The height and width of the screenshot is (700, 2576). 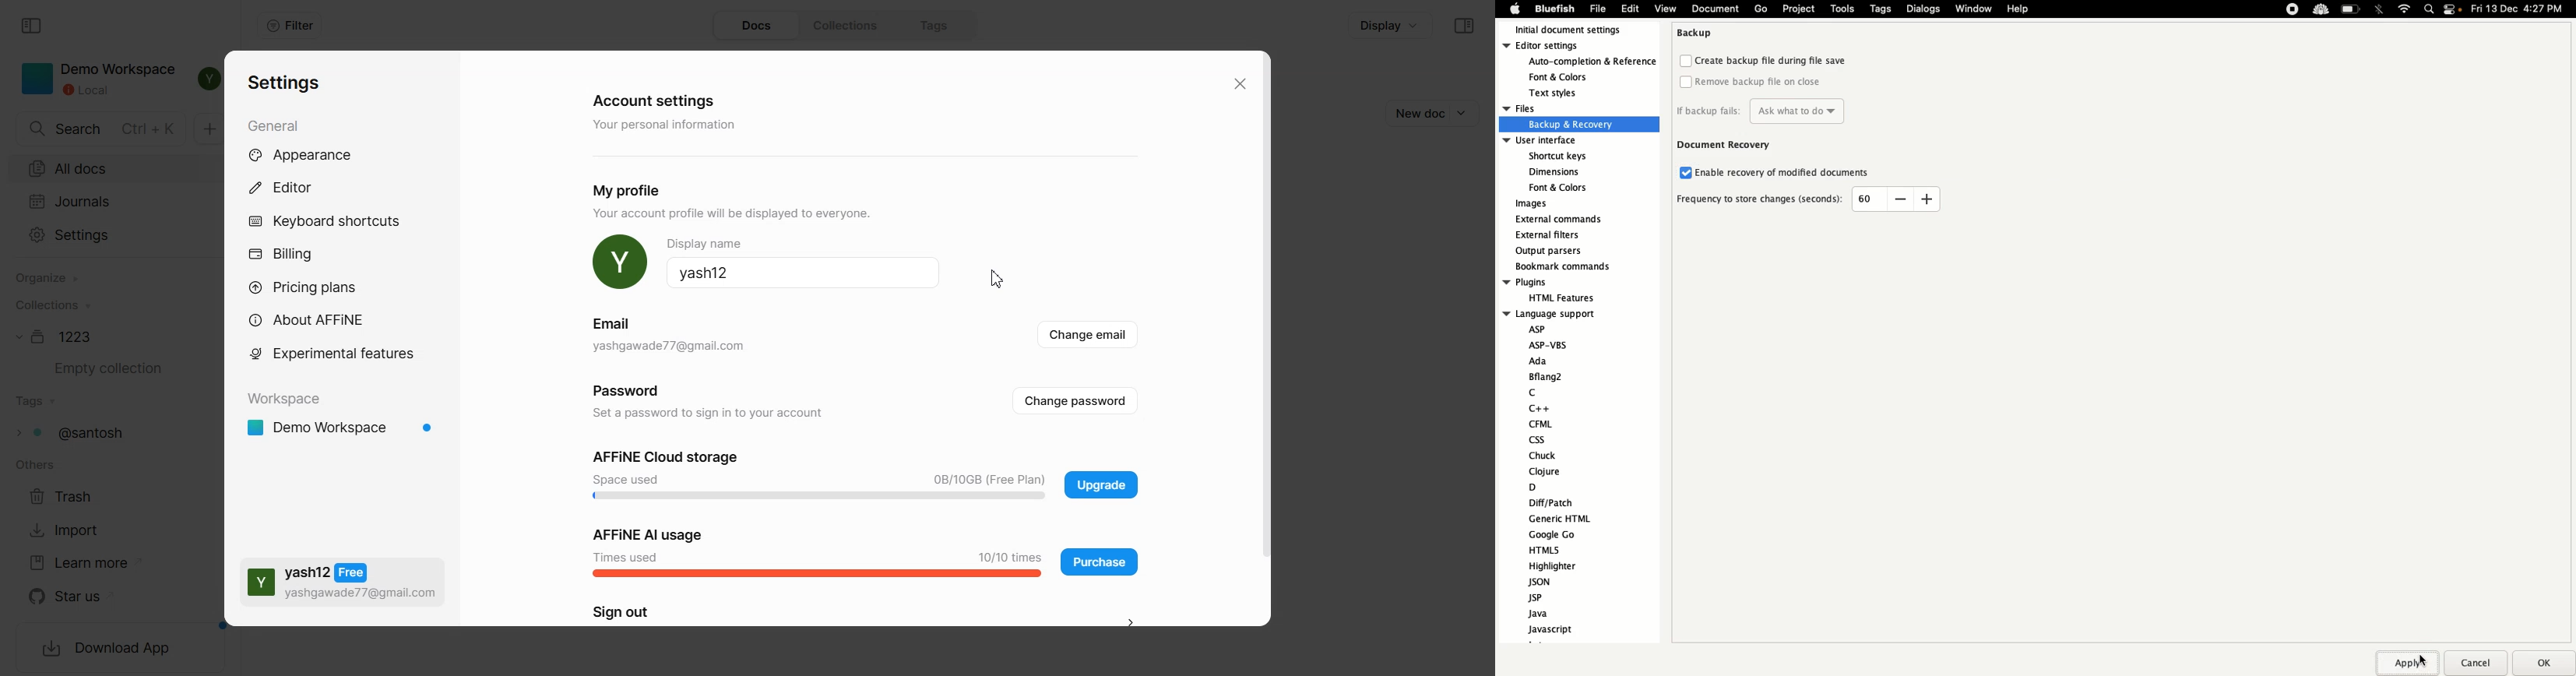 I want to click on Create backup file during file save, so click(x=1766, y=61).